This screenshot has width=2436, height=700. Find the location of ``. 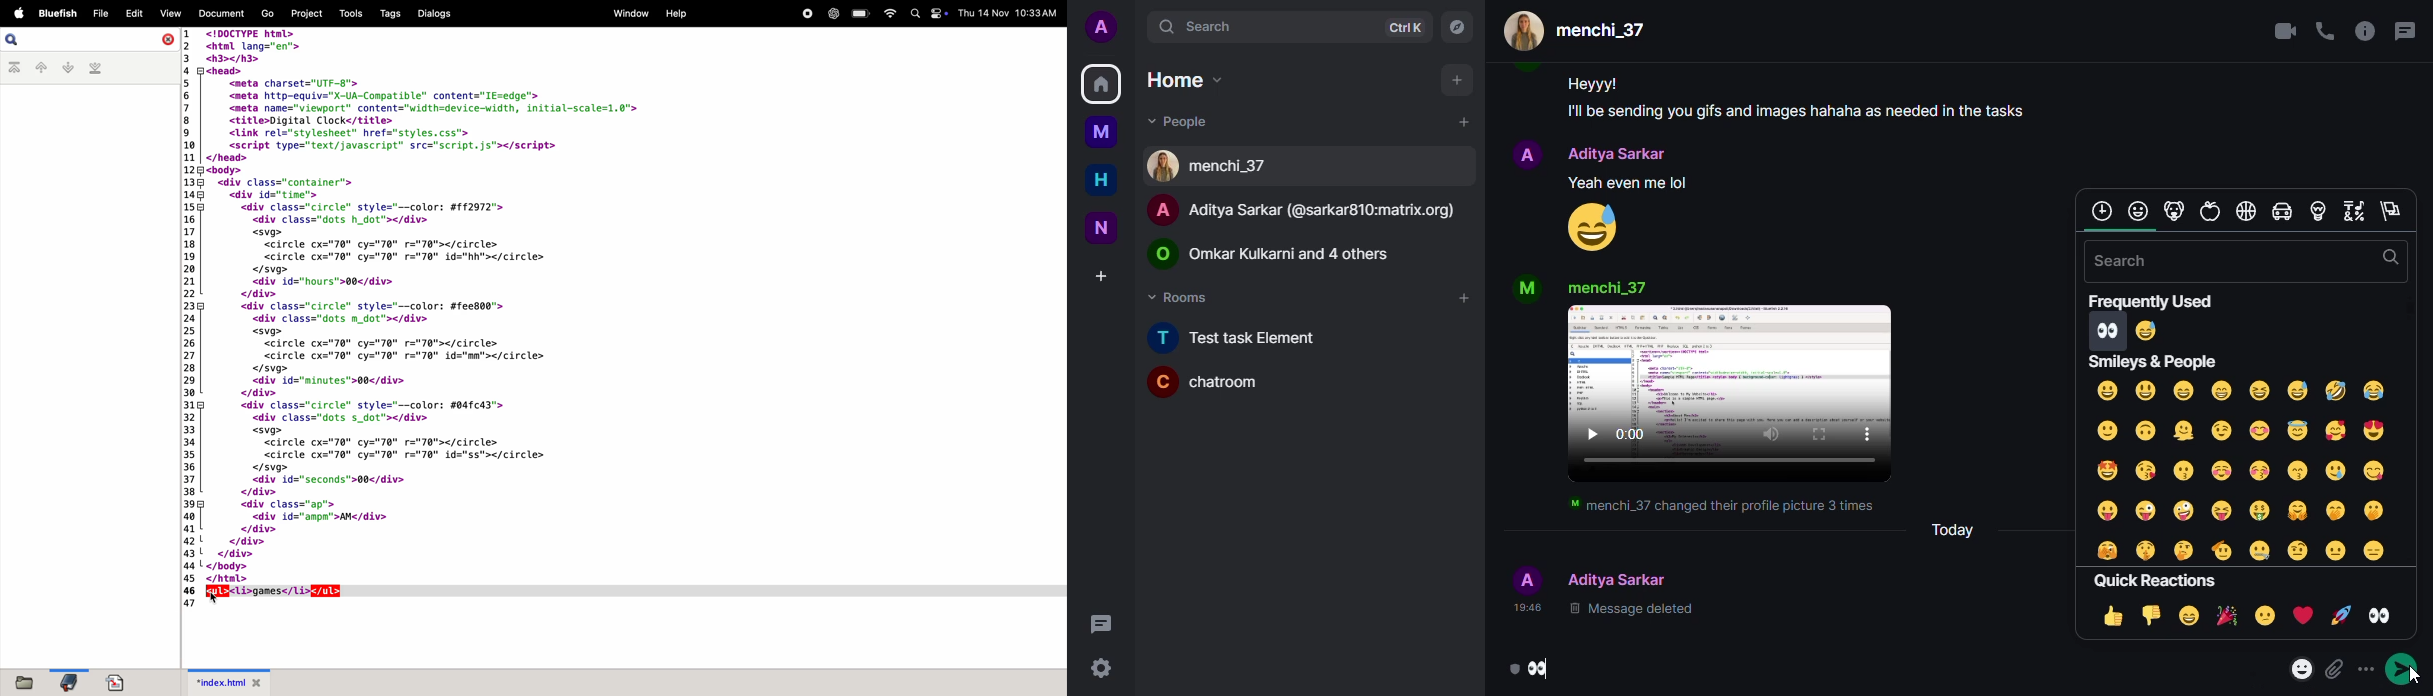

 is located at coordinates (630, 14).